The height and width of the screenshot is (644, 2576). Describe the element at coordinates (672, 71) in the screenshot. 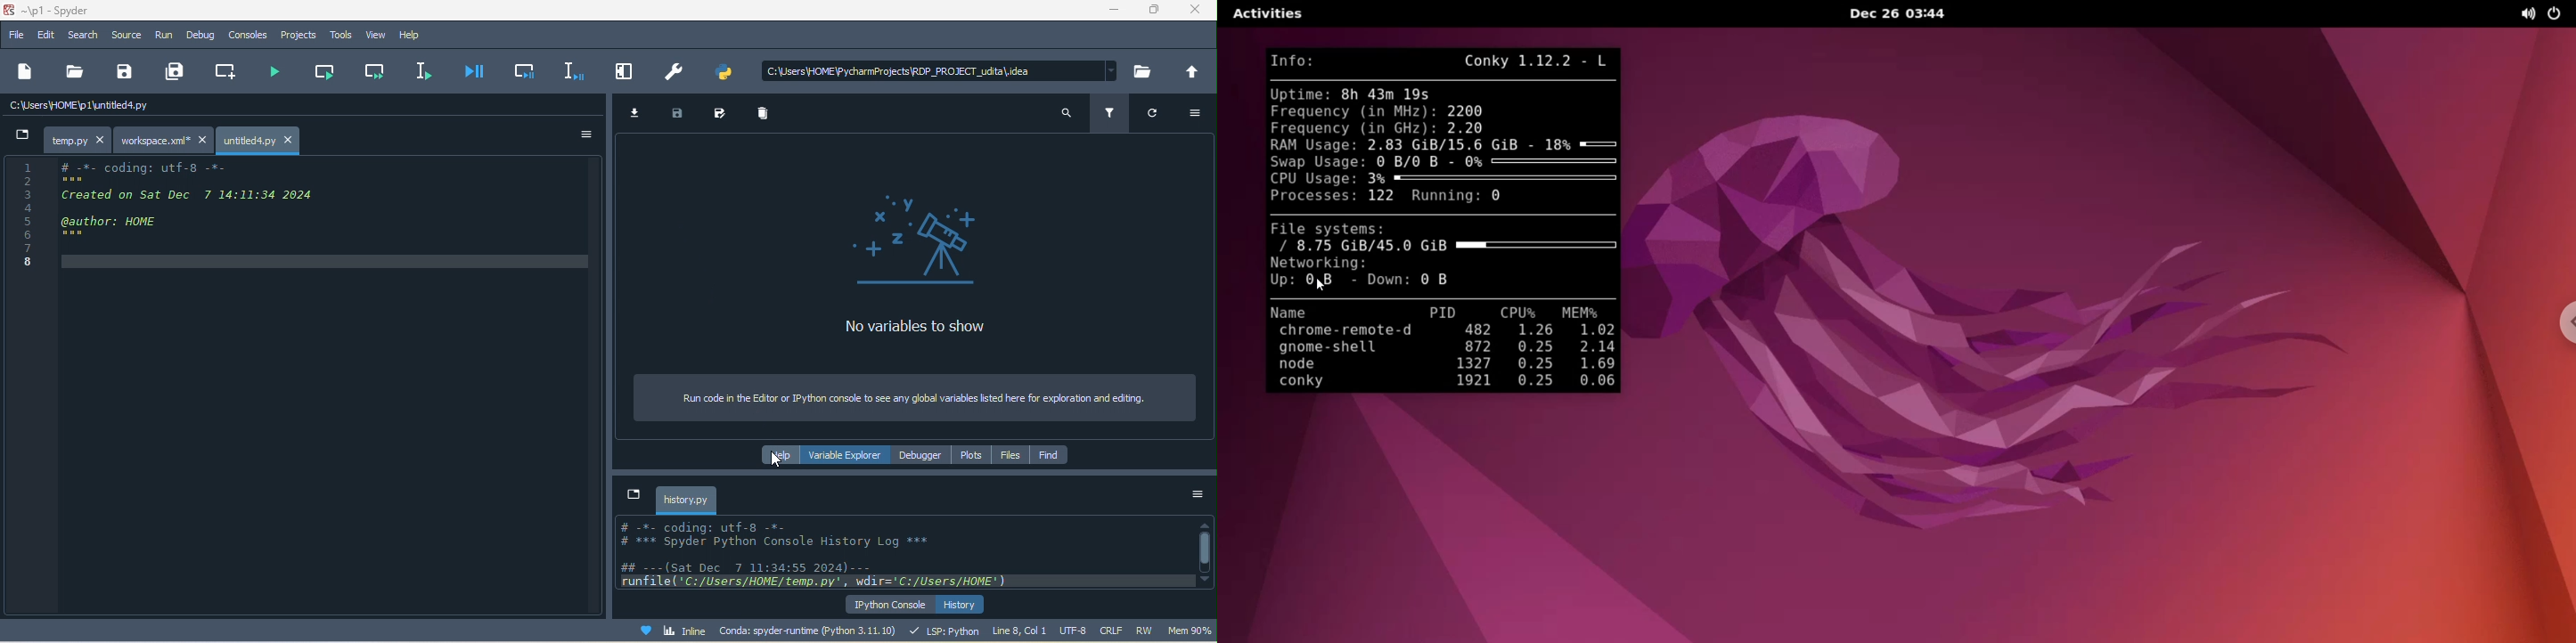

I see `preference` at that location.